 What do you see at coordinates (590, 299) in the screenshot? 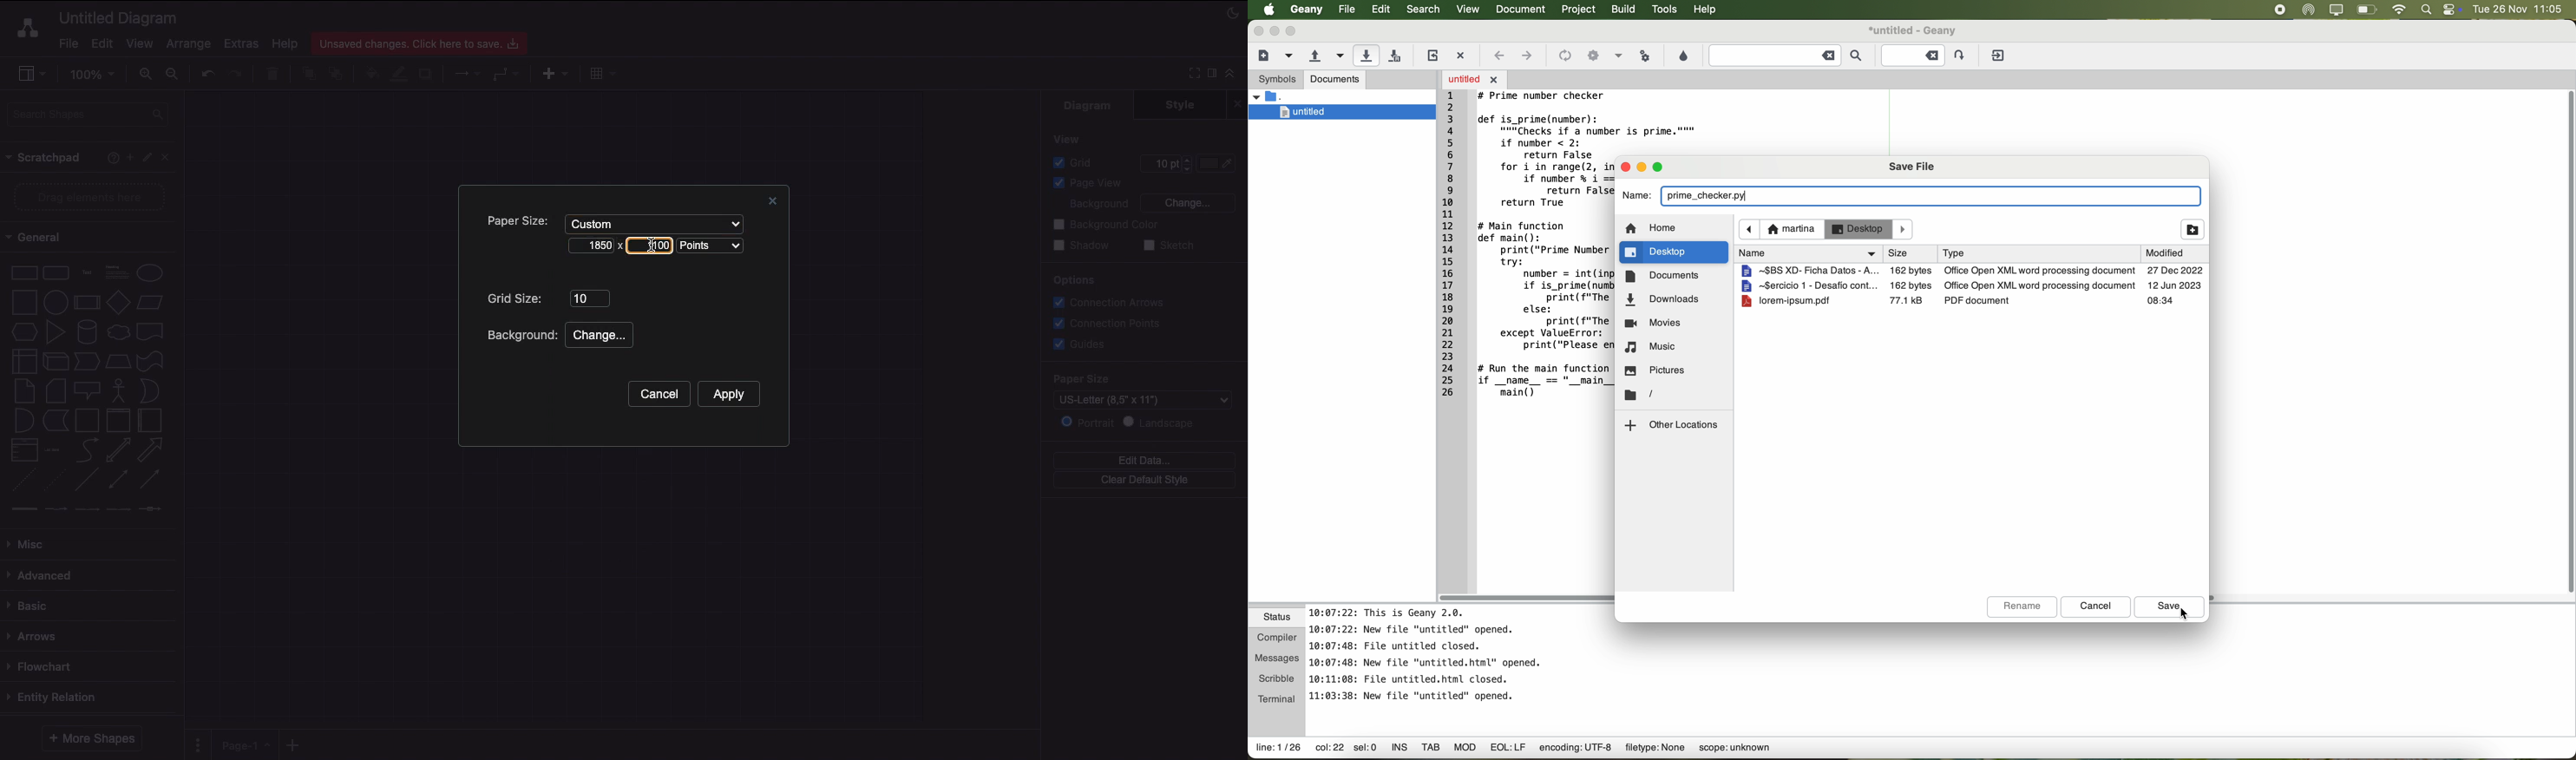
I see `10` at bounding box center [590, 299].